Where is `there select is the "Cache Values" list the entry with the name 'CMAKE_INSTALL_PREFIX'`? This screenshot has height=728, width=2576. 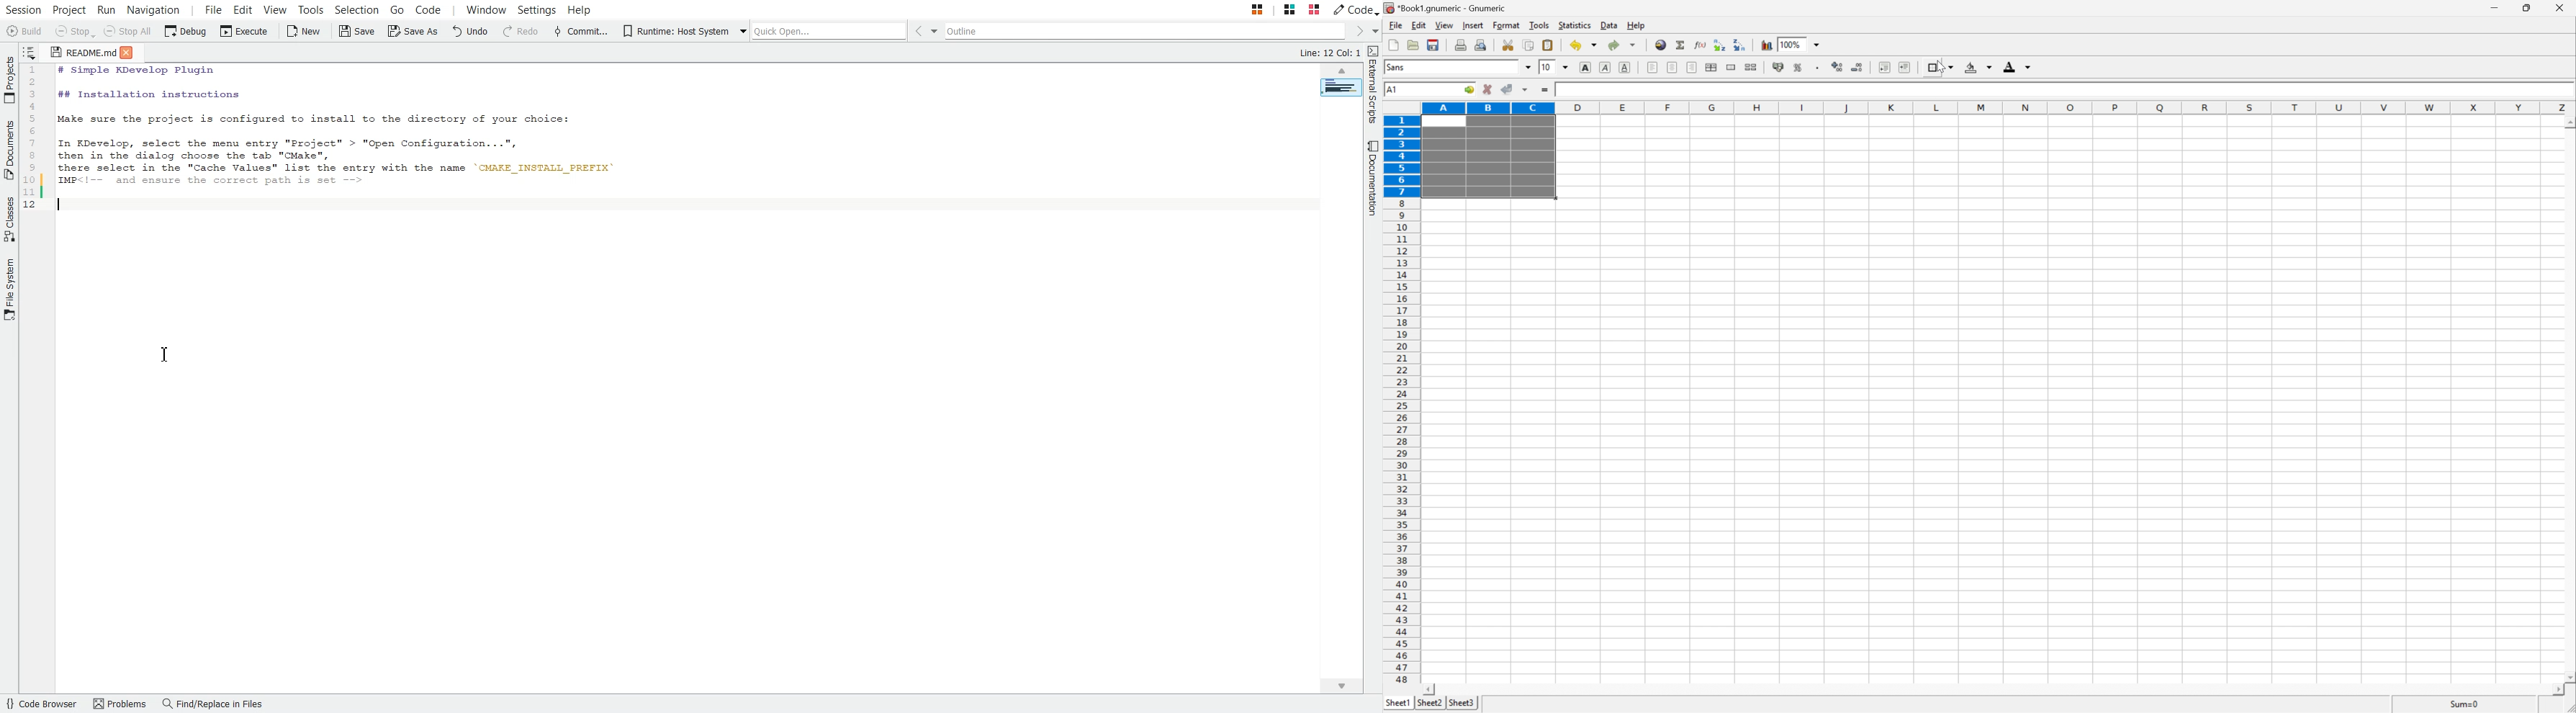 there select is the "Cache Values" list the entry with the name 'CMAKE_INSTALL_PREFIX' is located at coordinates (348, 169).